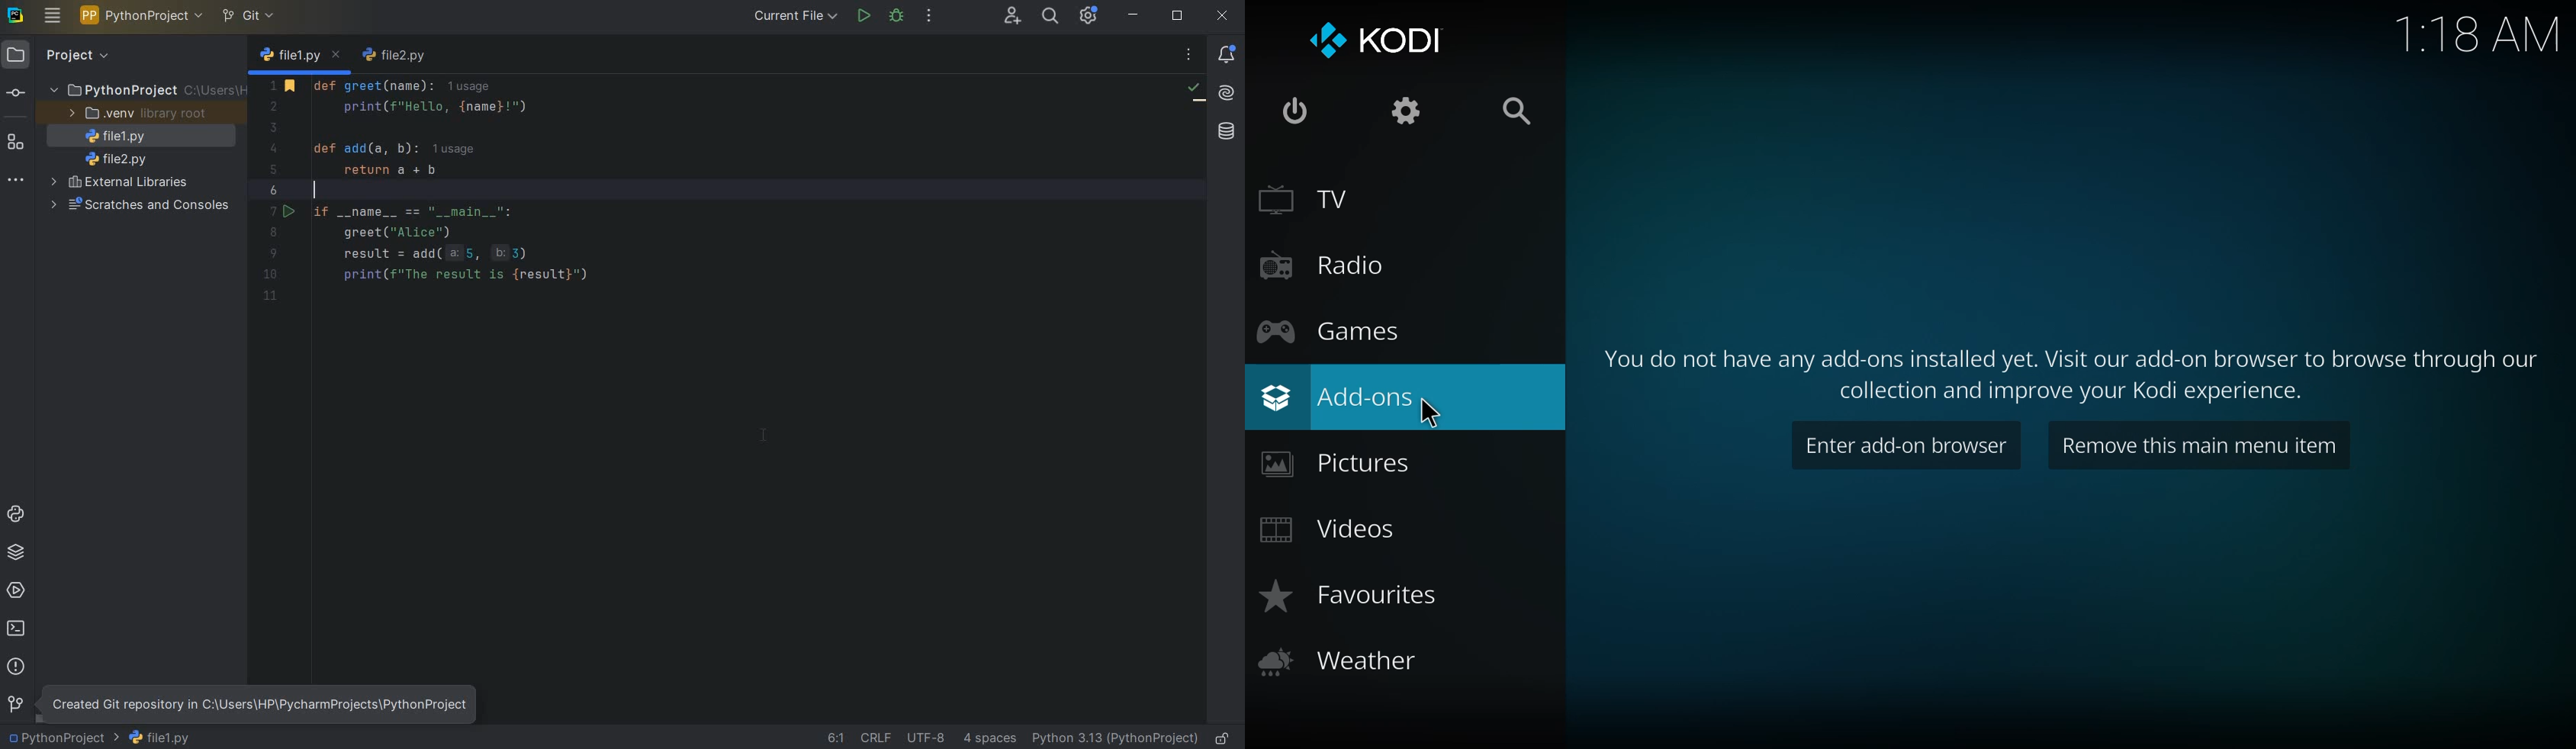 Image resolution: width=2576 pixels, height=756 pixels. Describe the element at coordinates (2478, 33) in the screenshot. I see `time` at that location.